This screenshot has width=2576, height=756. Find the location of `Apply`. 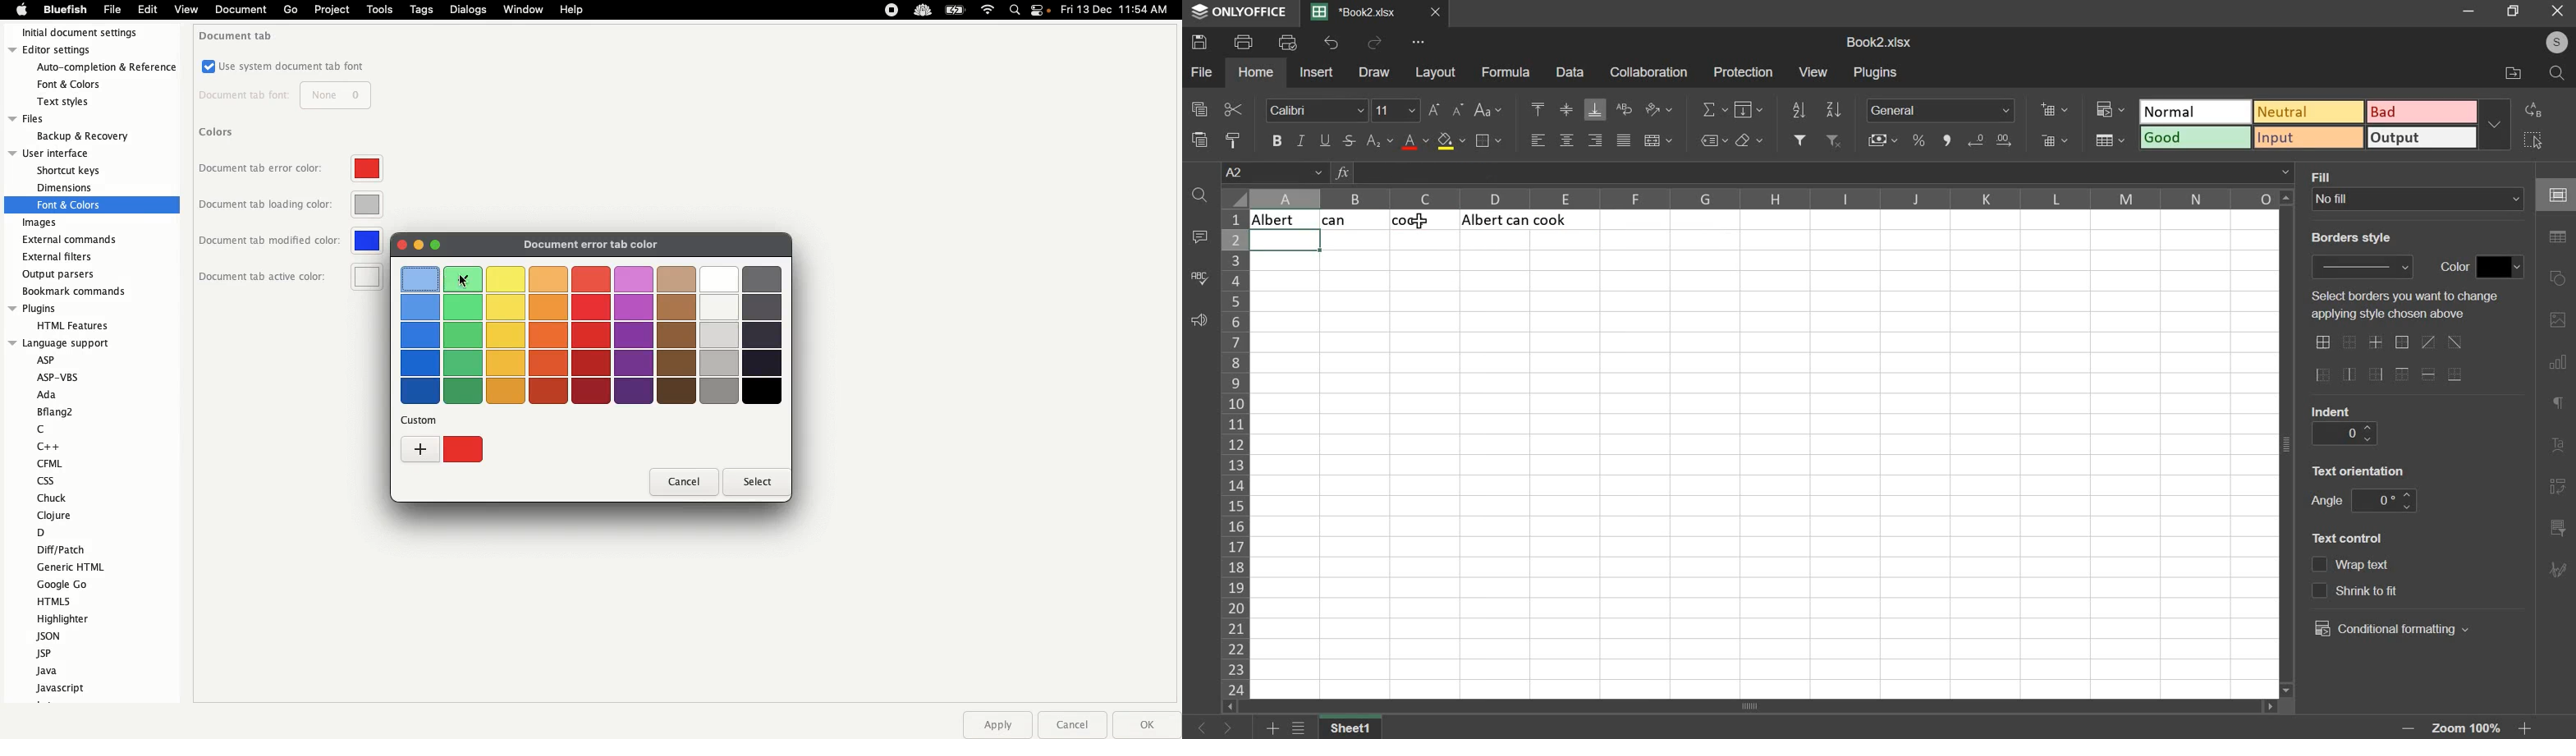

Apply is located at coordinates (997, 725).